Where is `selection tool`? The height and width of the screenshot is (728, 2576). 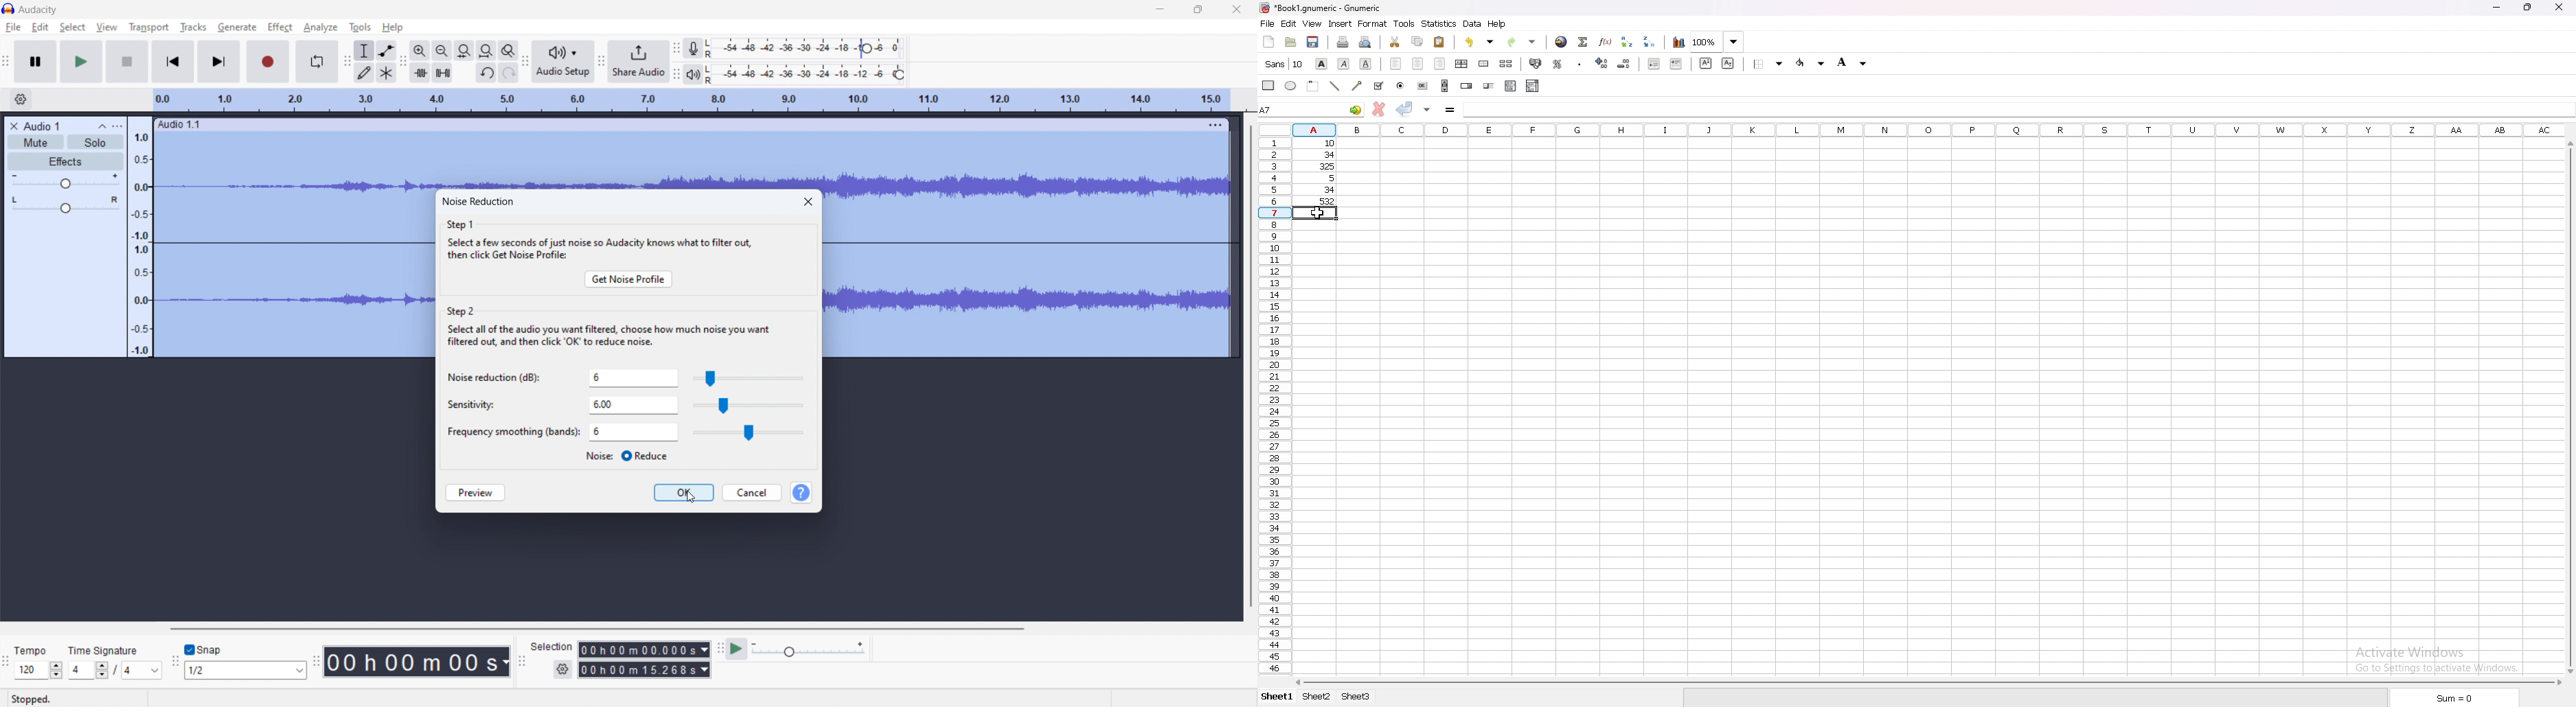
selection tool is located at coordinates (364, 50).